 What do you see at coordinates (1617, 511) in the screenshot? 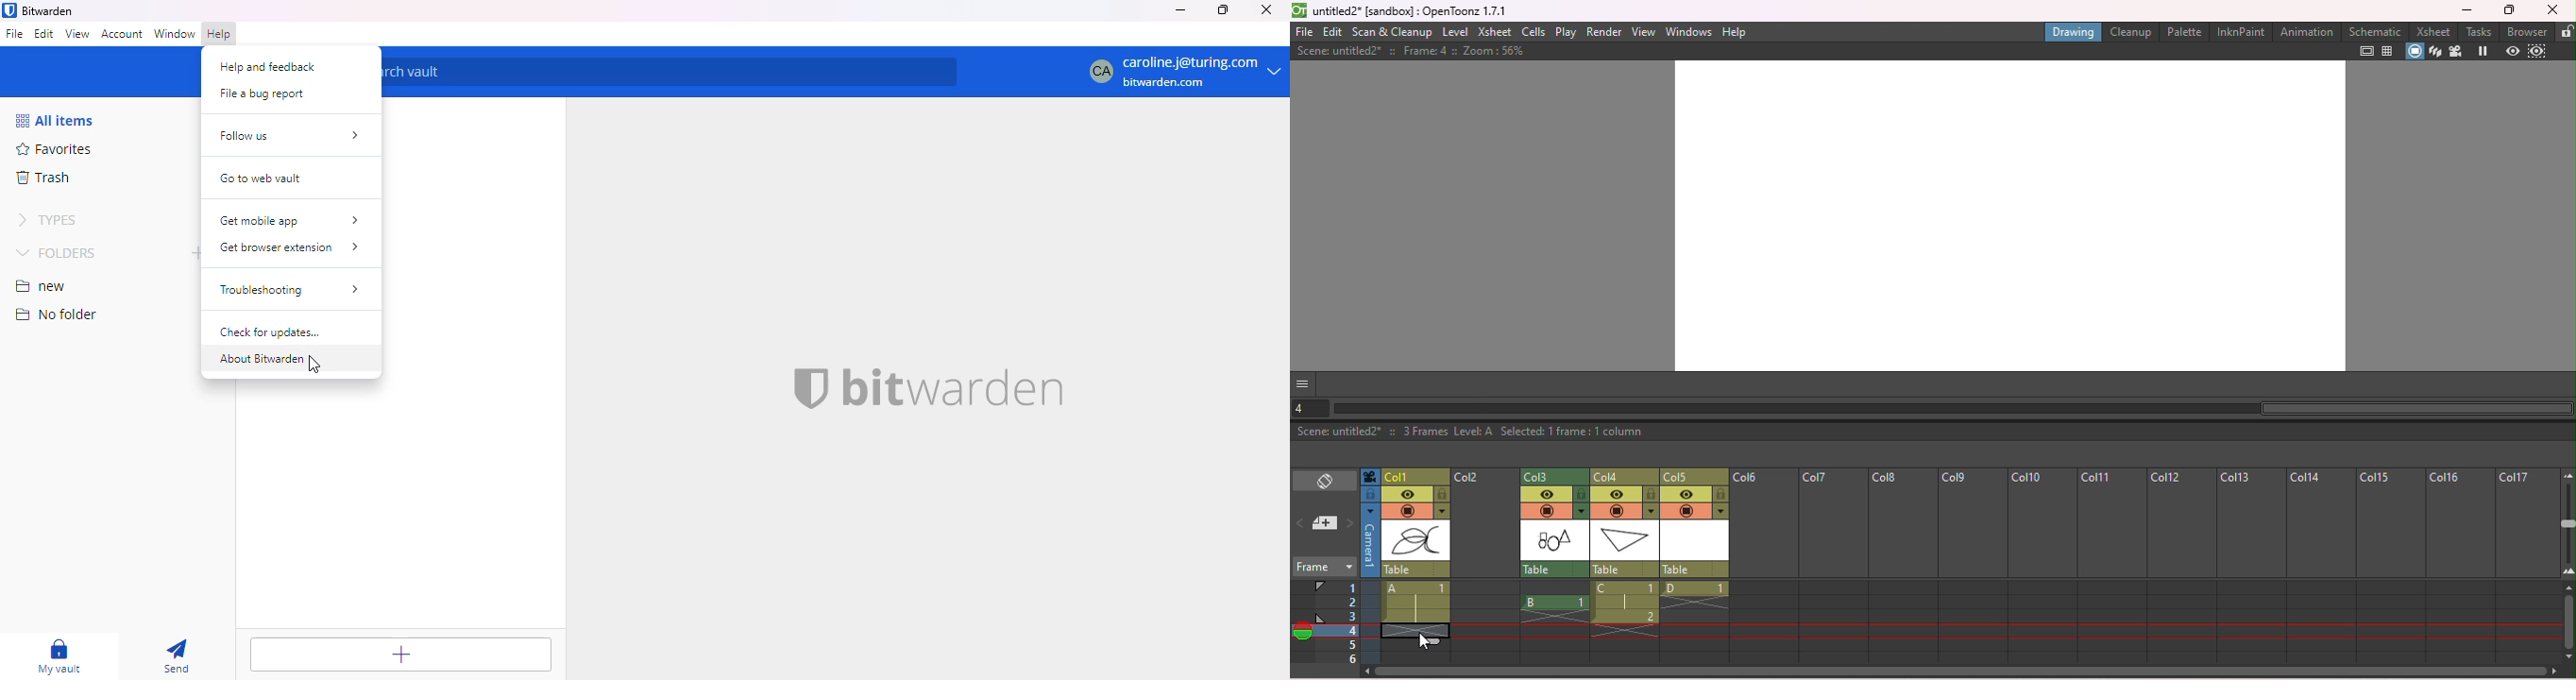
I see `camera stand visibility toggle` at bounding box center [1617, 511].